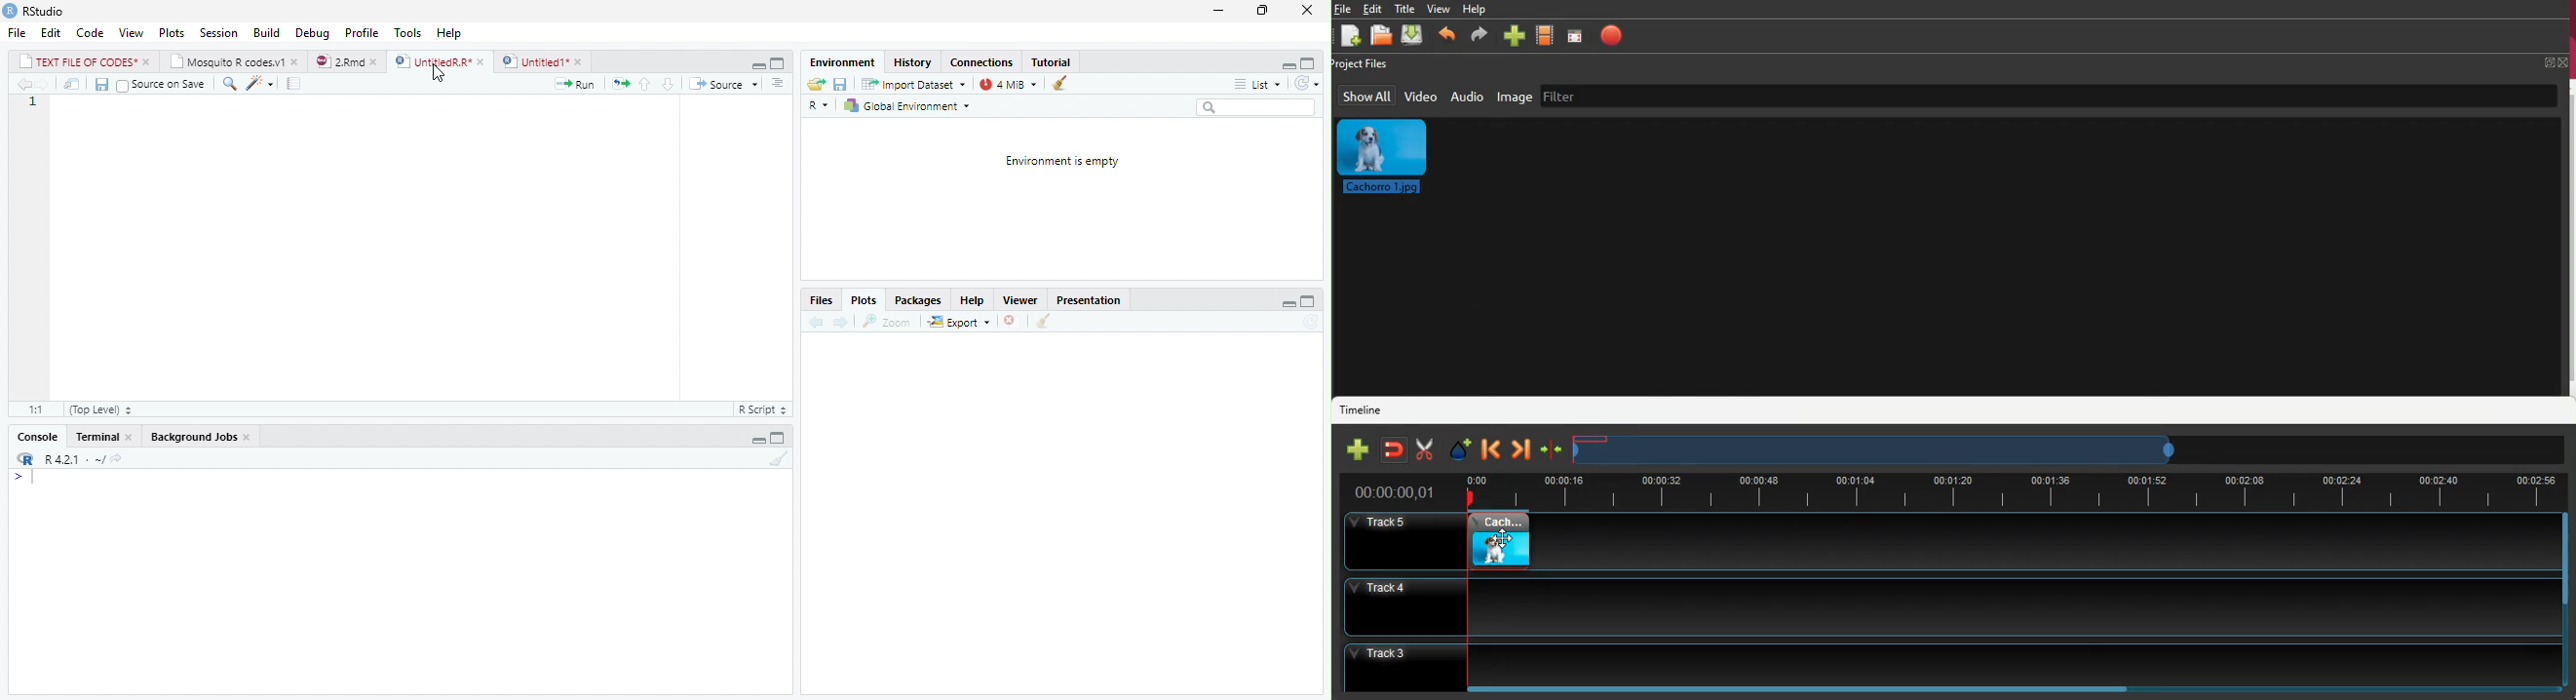  Describe the element at coordinates (163, 85) in the screenshot. I see `Source on Save` at that location.